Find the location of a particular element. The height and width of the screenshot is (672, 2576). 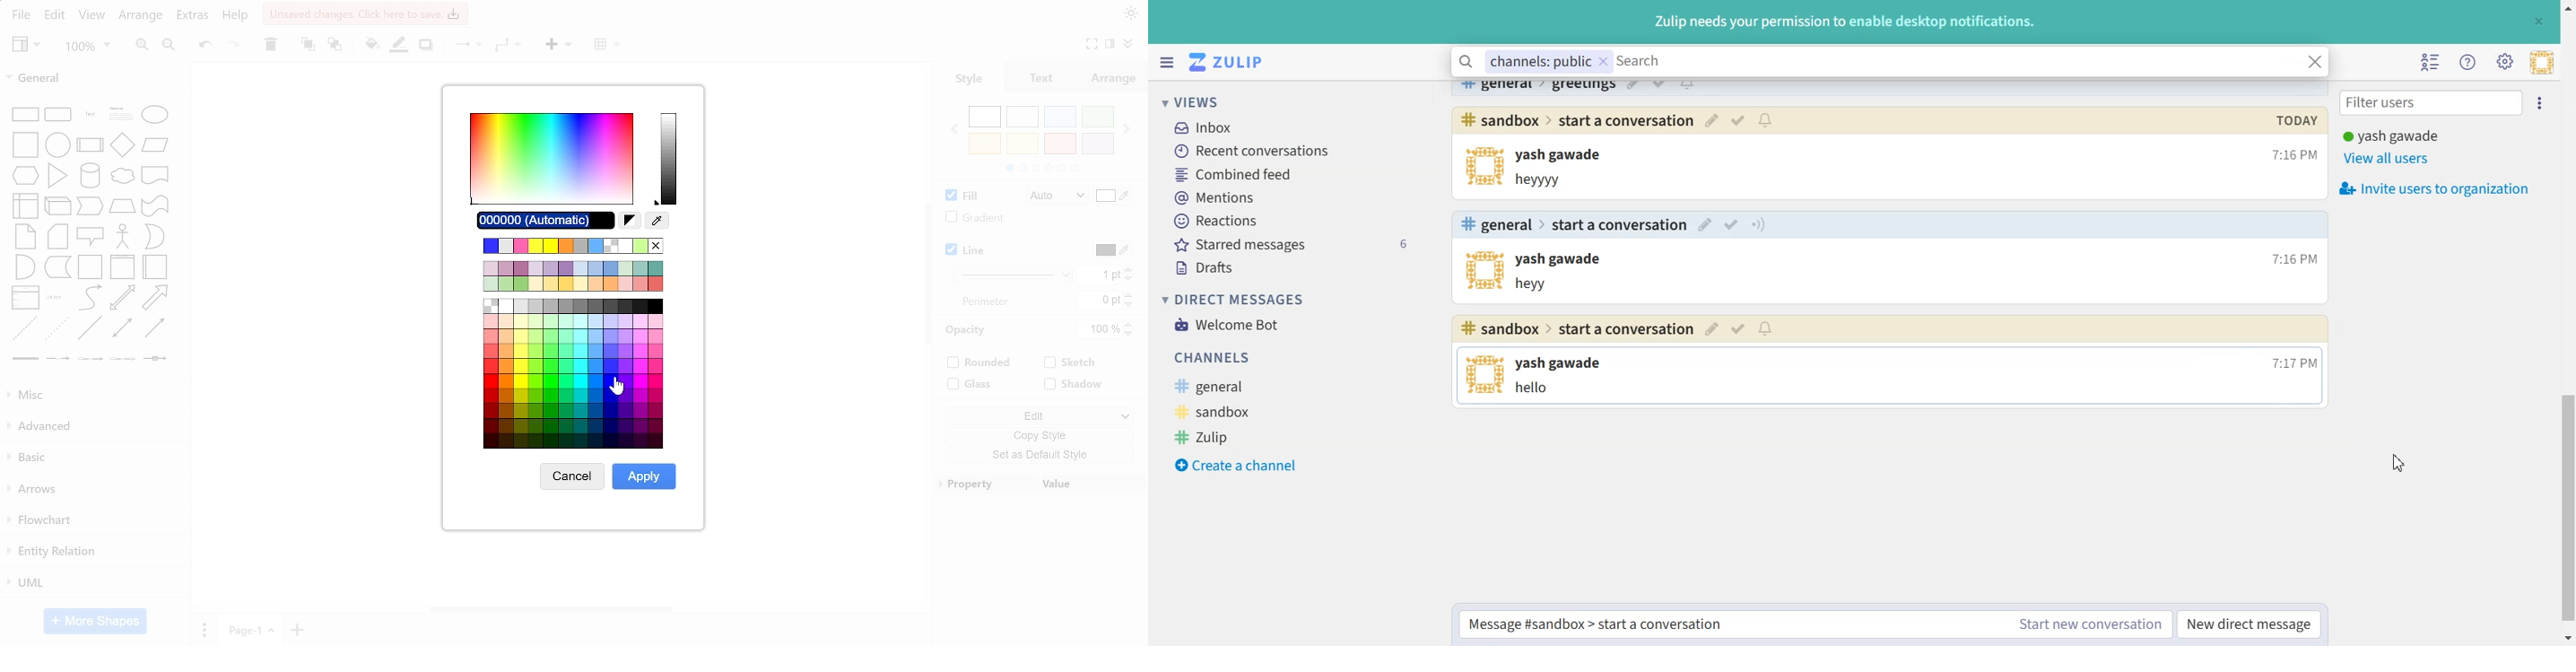

Cursor is located at coordinates (2394, 463).